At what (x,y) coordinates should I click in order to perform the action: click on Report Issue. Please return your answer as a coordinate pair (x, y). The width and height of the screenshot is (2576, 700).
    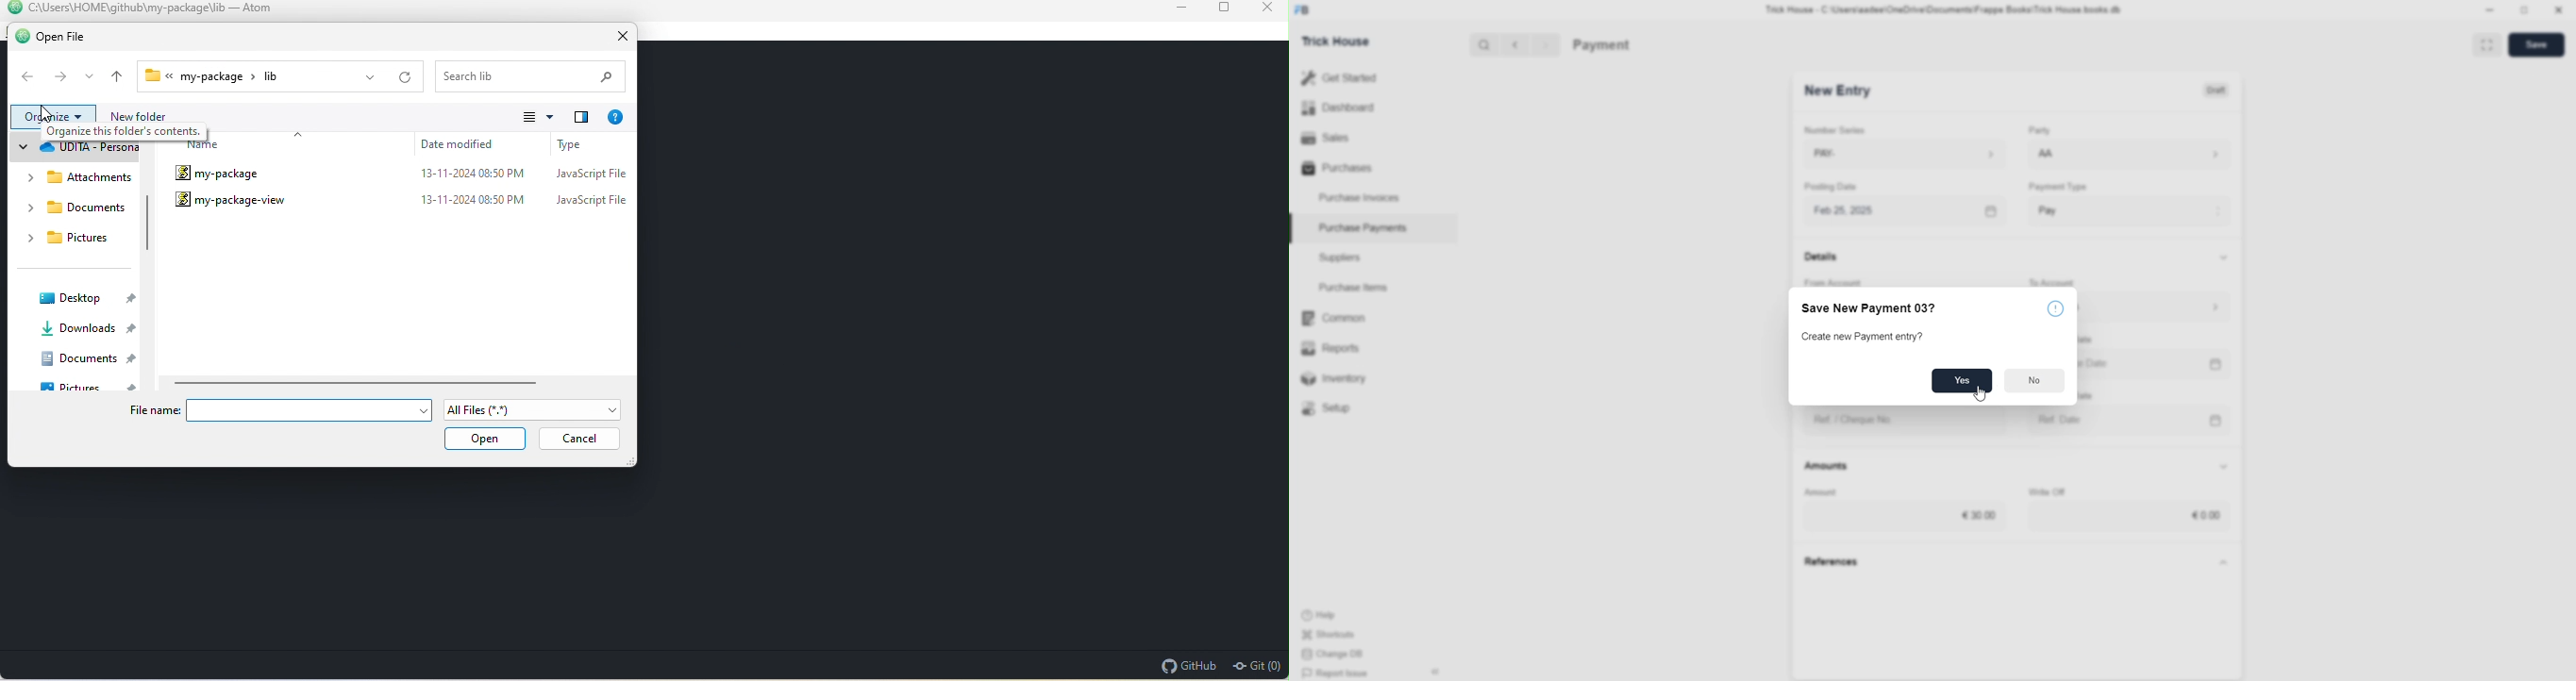
    Looking at the image, I should click on (1339, 673).